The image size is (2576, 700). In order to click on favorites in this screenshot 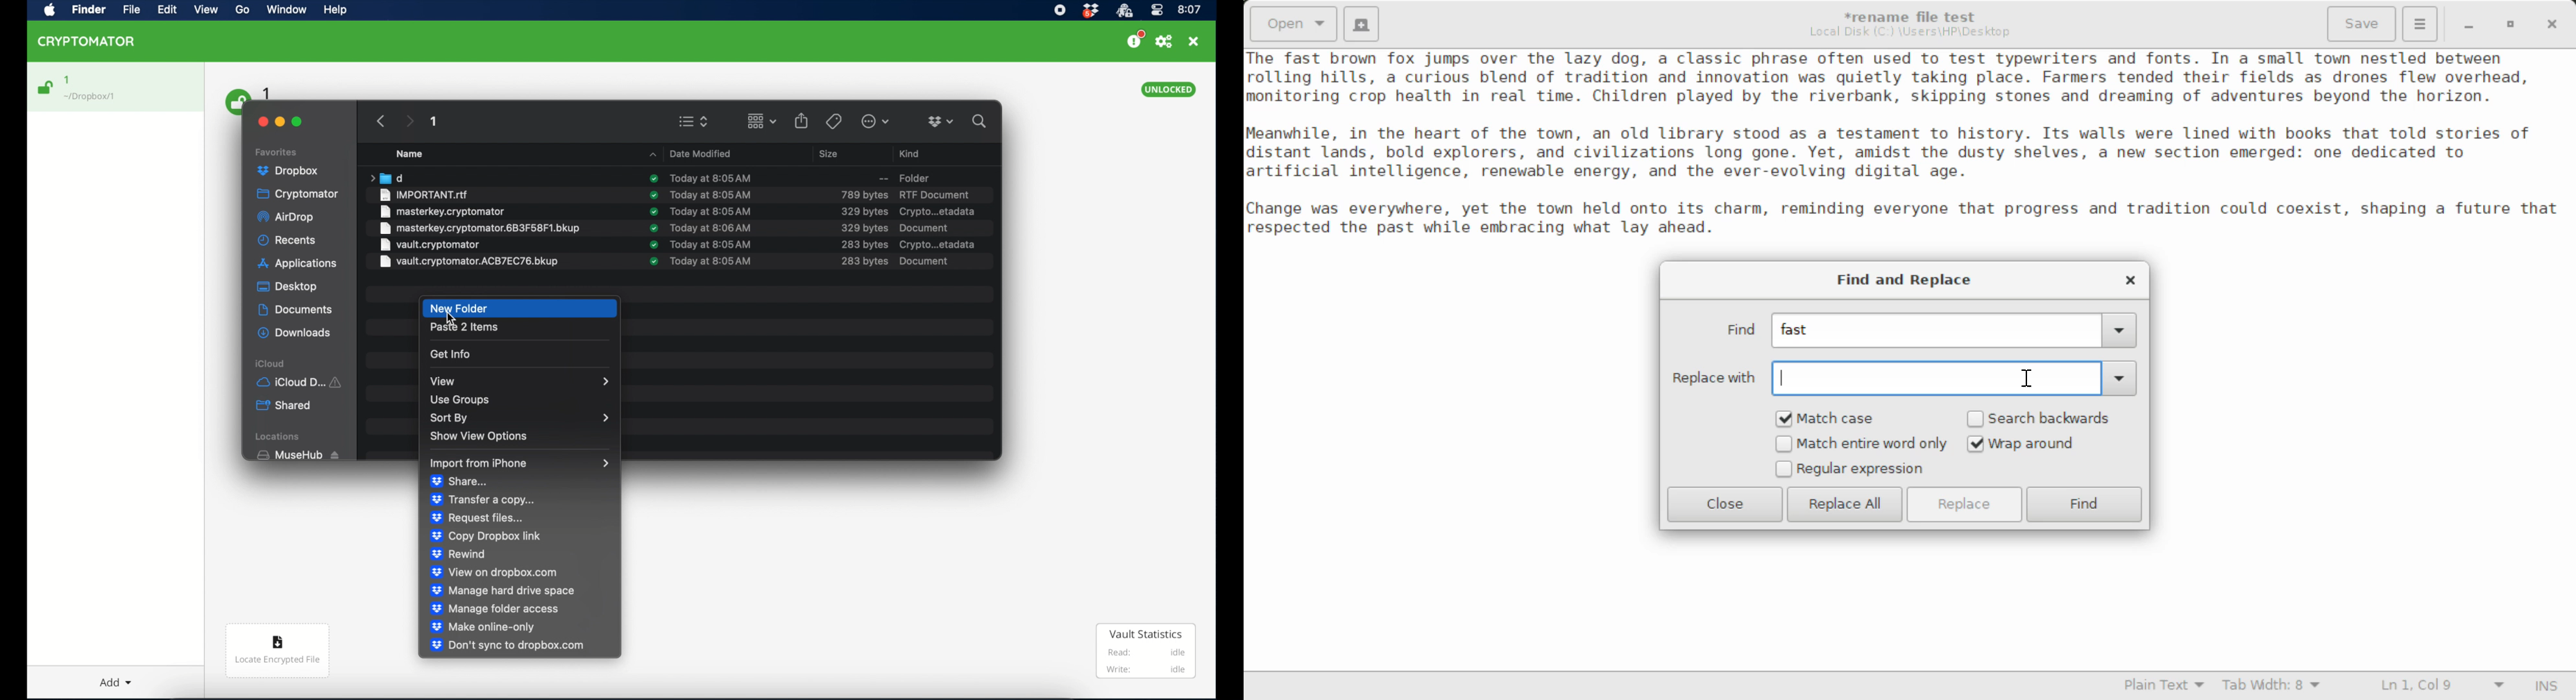, I will do `click(278, 150)`.